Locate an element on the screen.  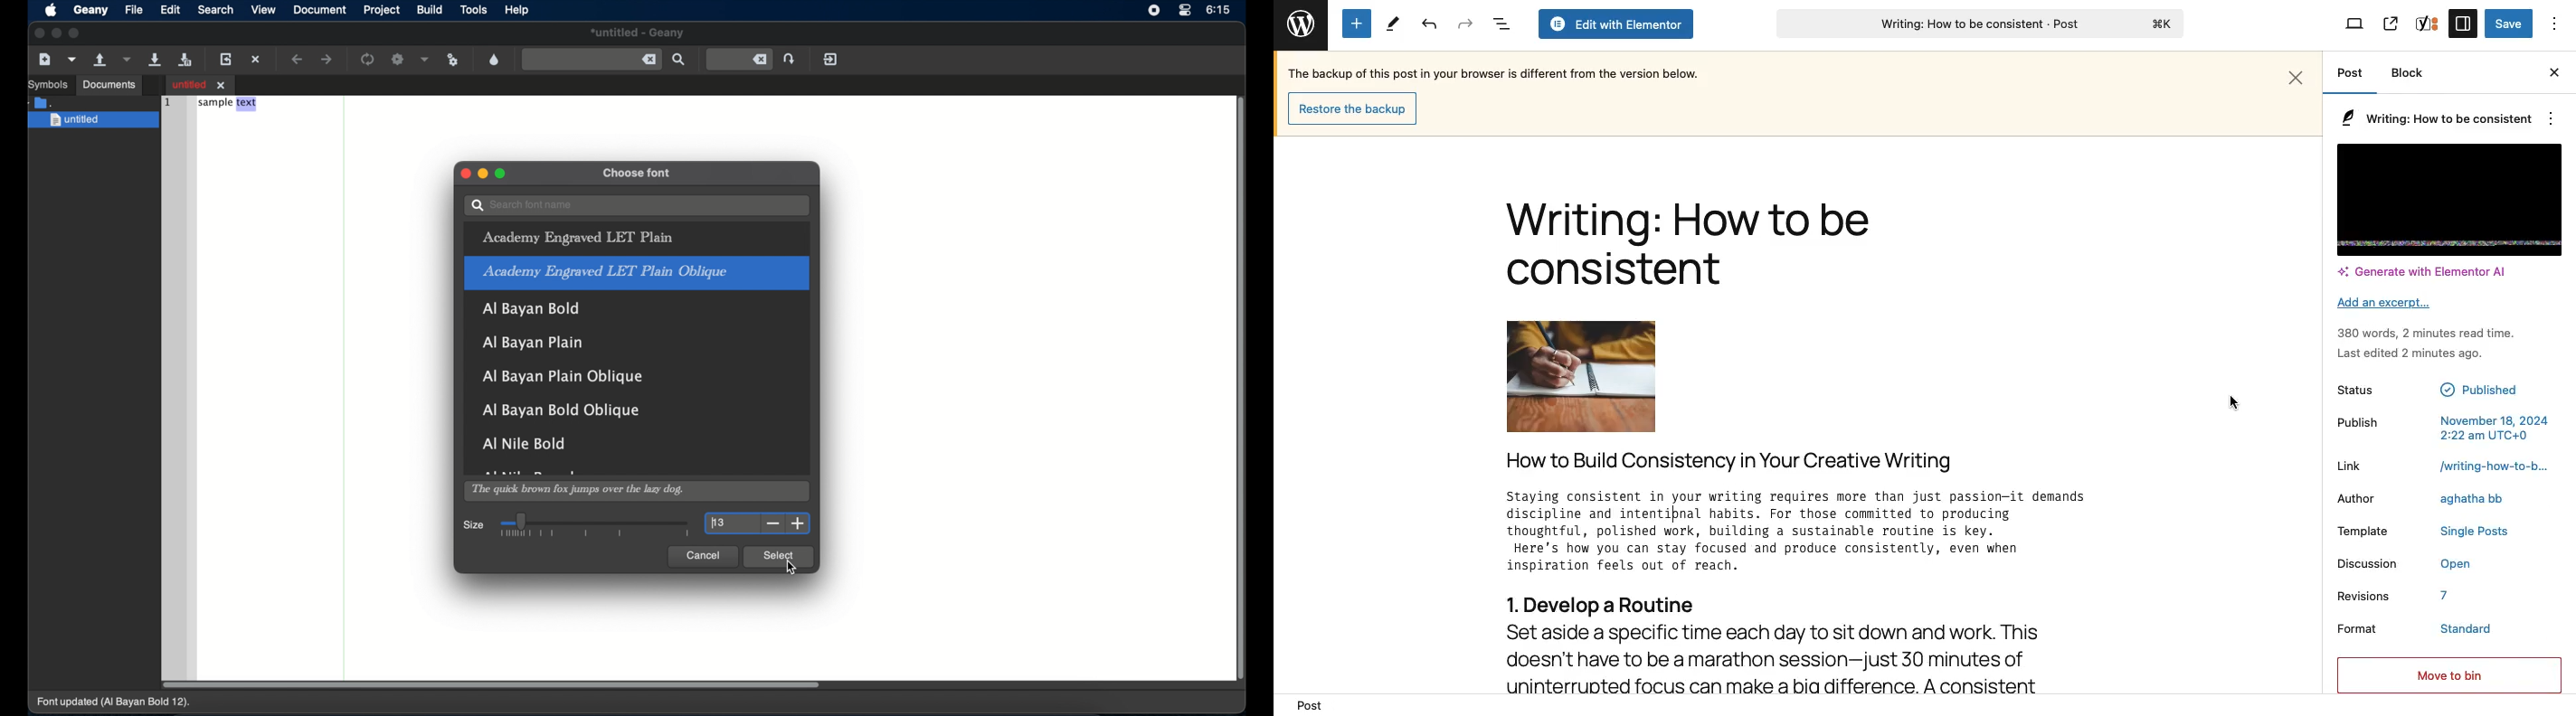
View is located at coordinates (2355, 25).